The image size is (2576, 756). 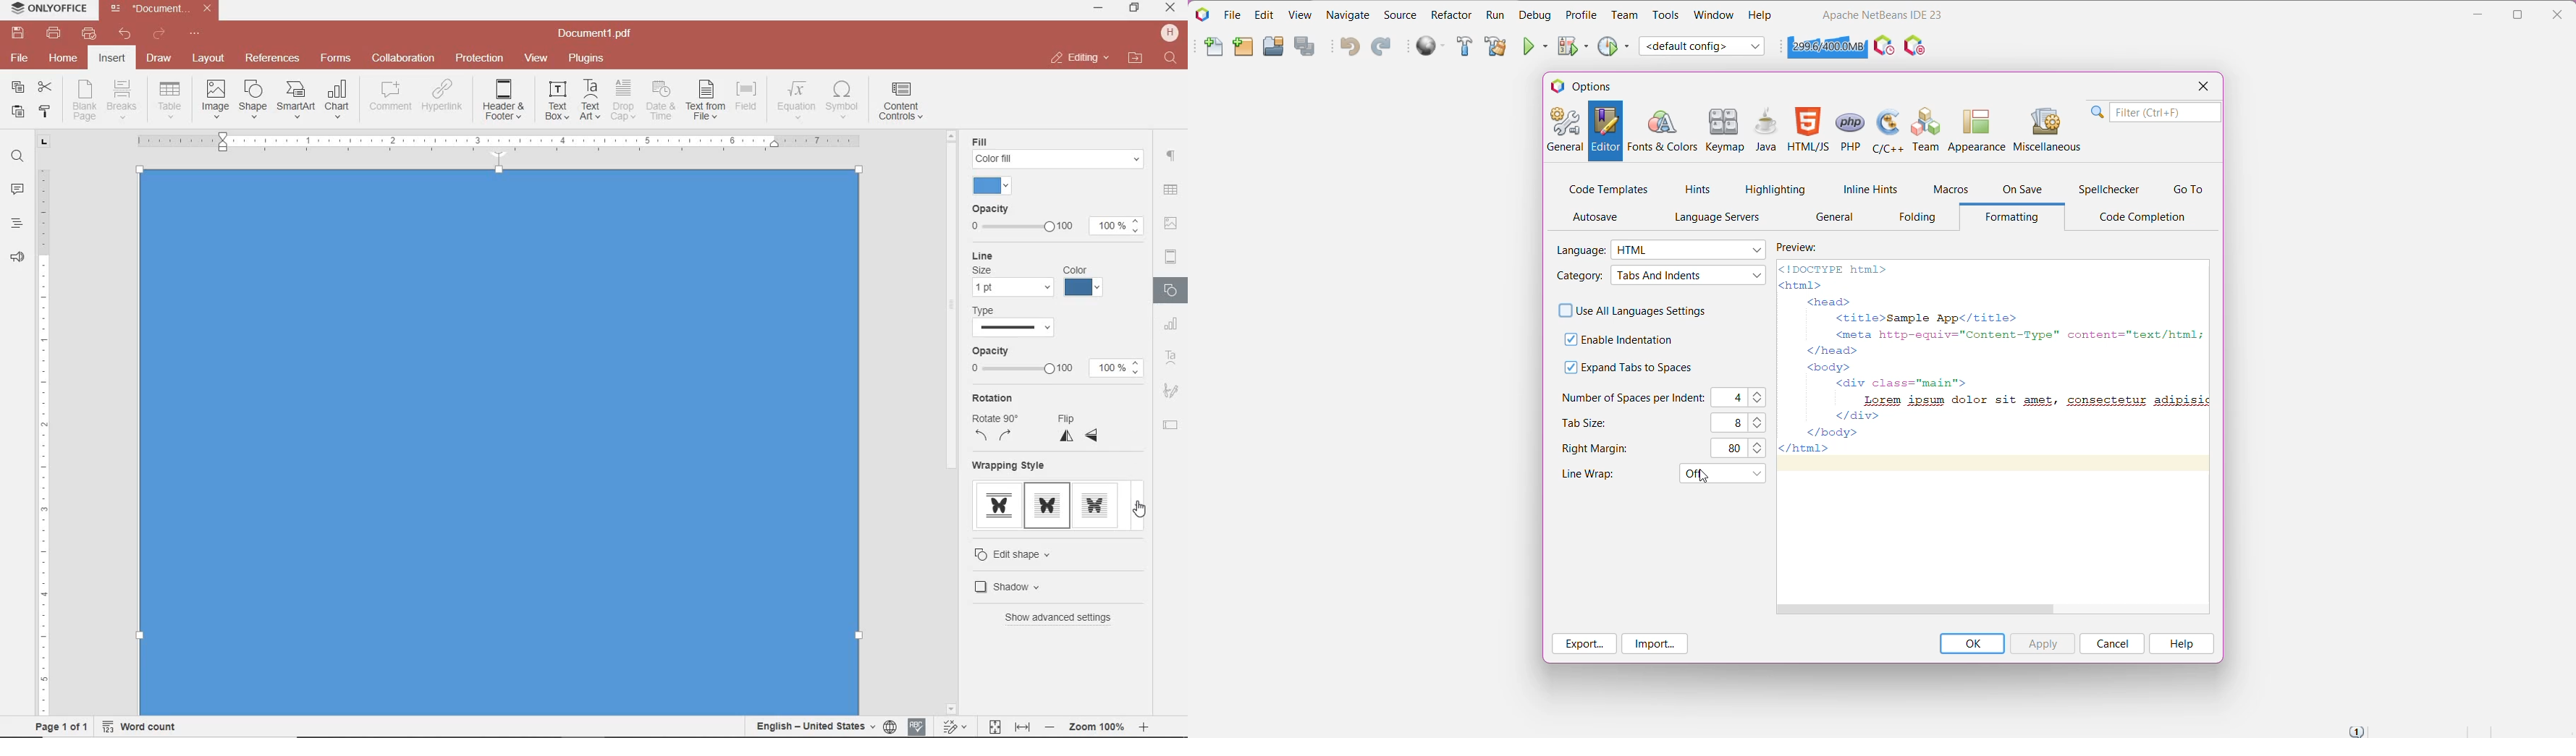 What do you see at coordinates (1139, 511) in the screenshot?
I see `cursor` at bounding box center [1139, 511].